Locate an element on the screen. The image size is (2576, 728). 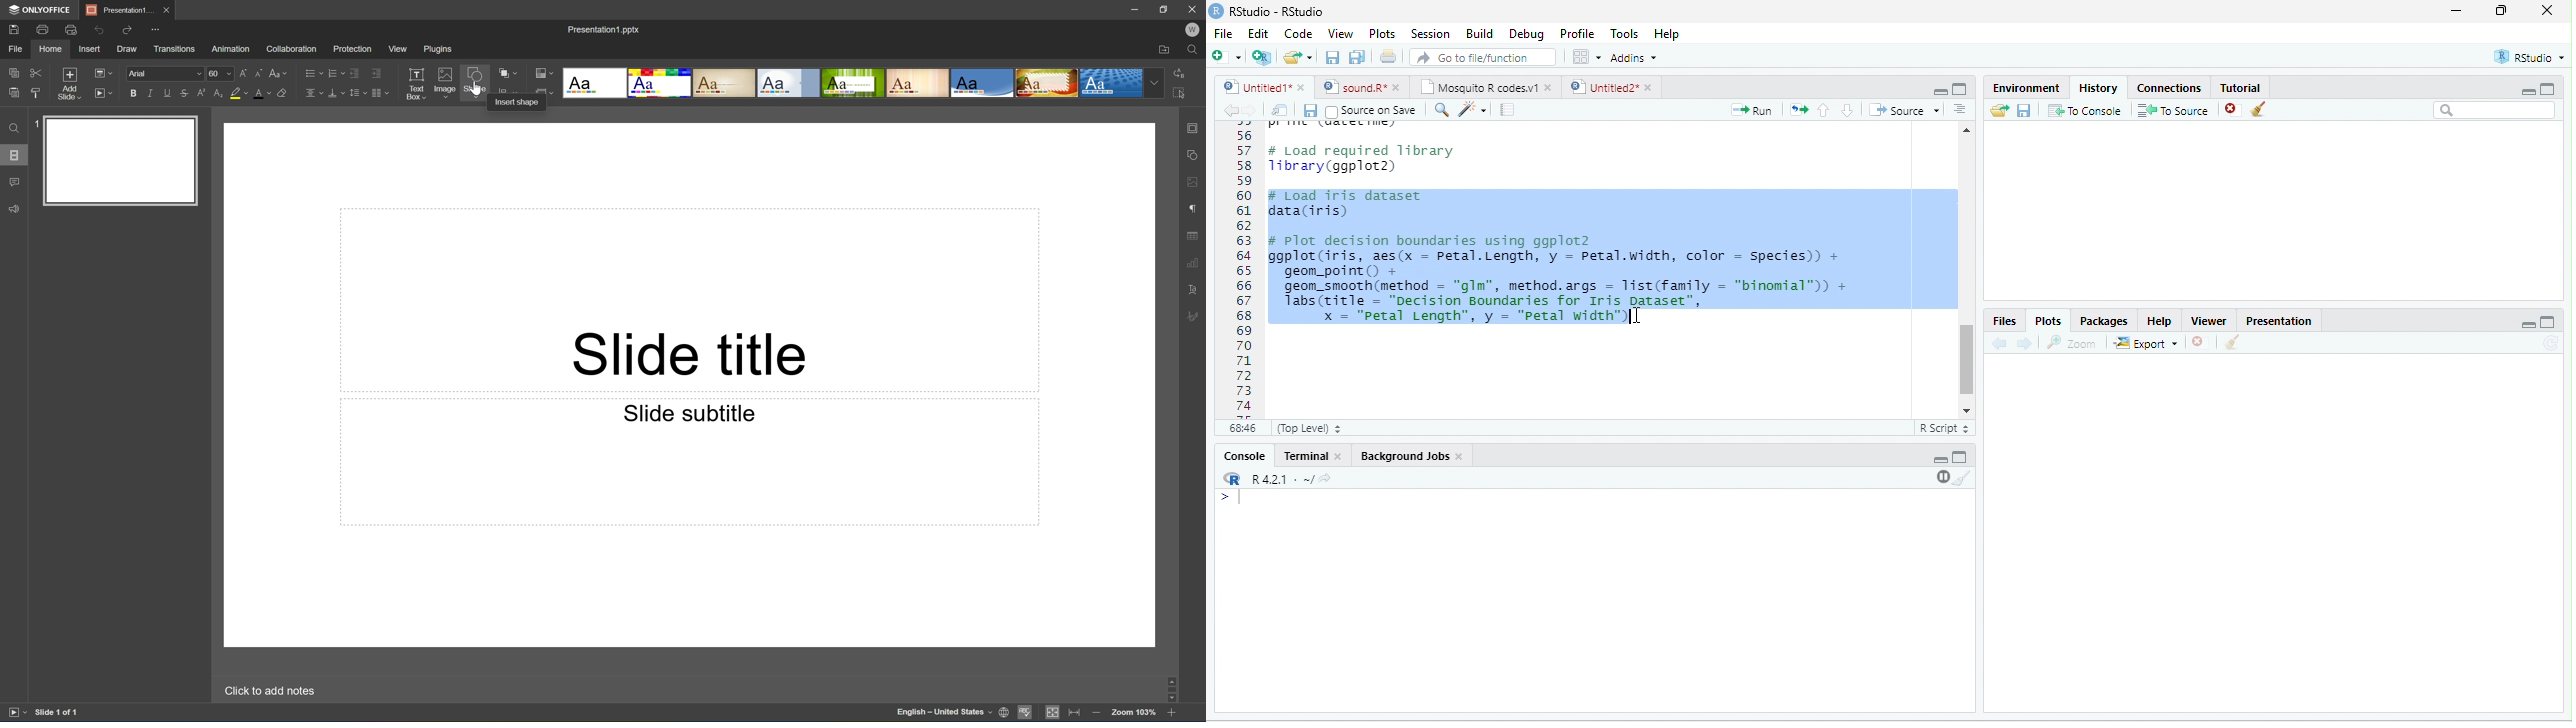
sound.R is located at coordinates (1354, 87).